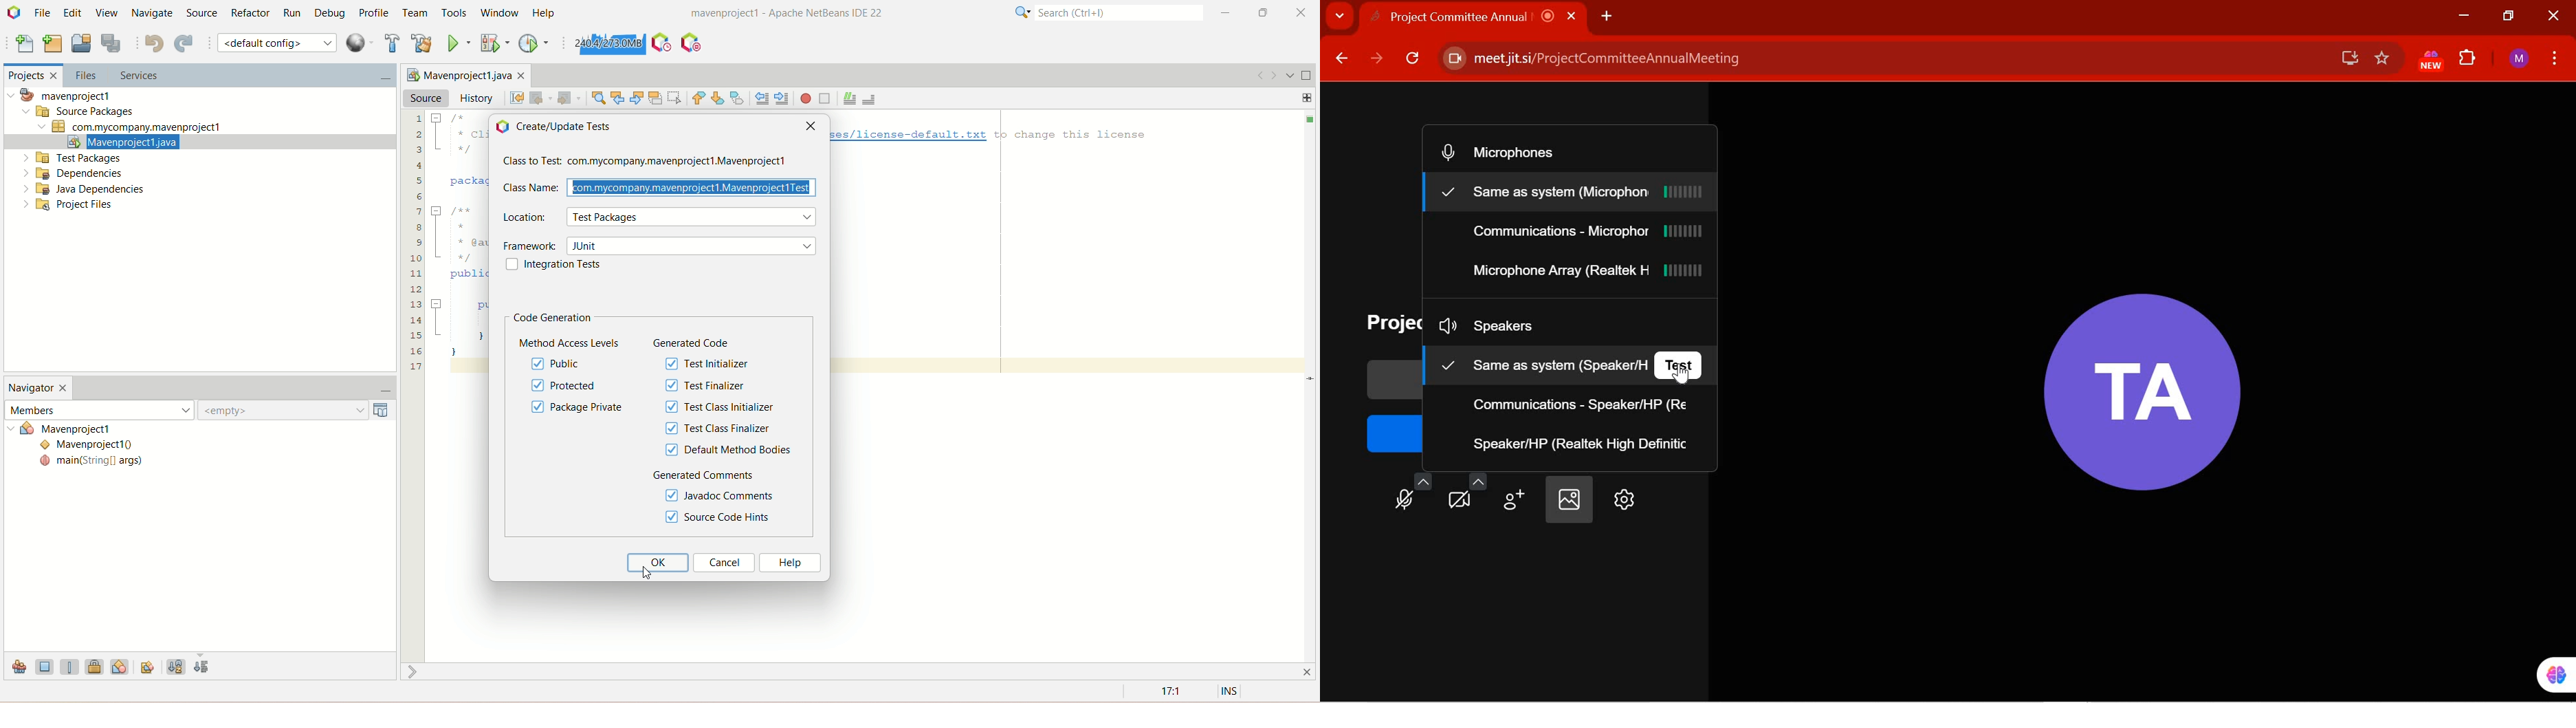 The height and width of the screenshot is (728, 2576). What do you see at coordinates (597, 98) in the screenshot?
I see `find selection` at bounding box center [597, 98].